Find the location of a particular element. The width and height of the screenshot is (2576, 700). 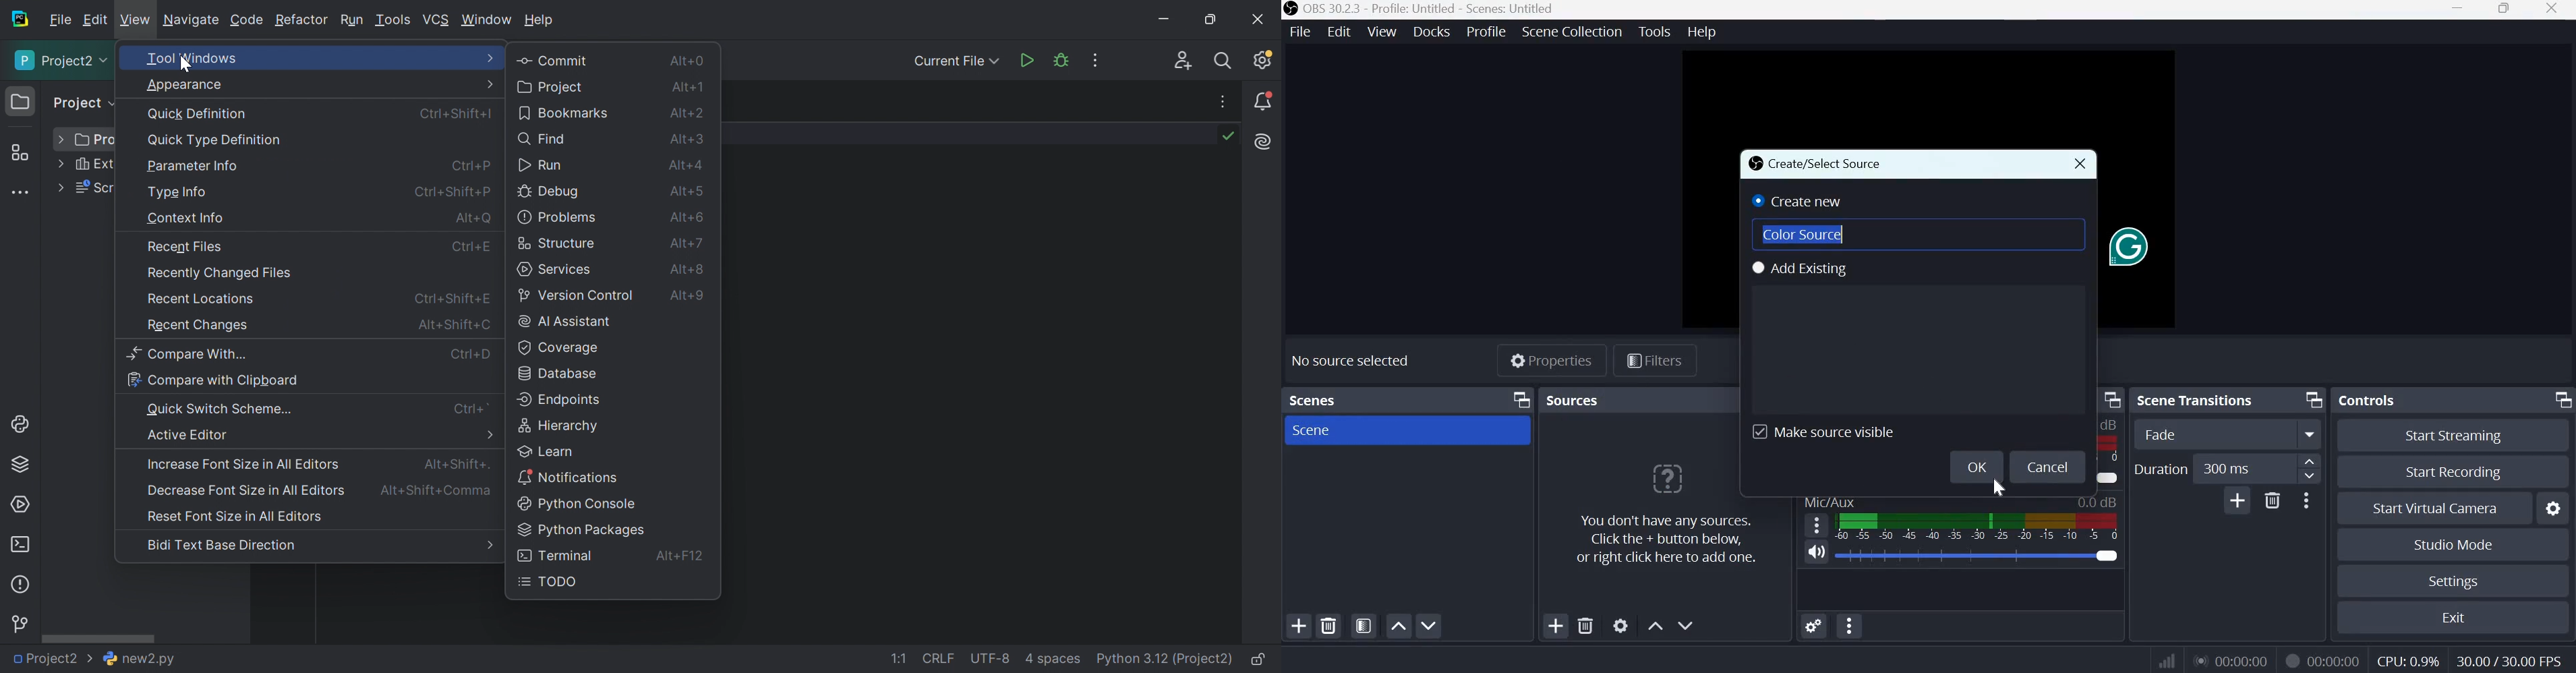

No source selected is located at coordinates (1360, 359).